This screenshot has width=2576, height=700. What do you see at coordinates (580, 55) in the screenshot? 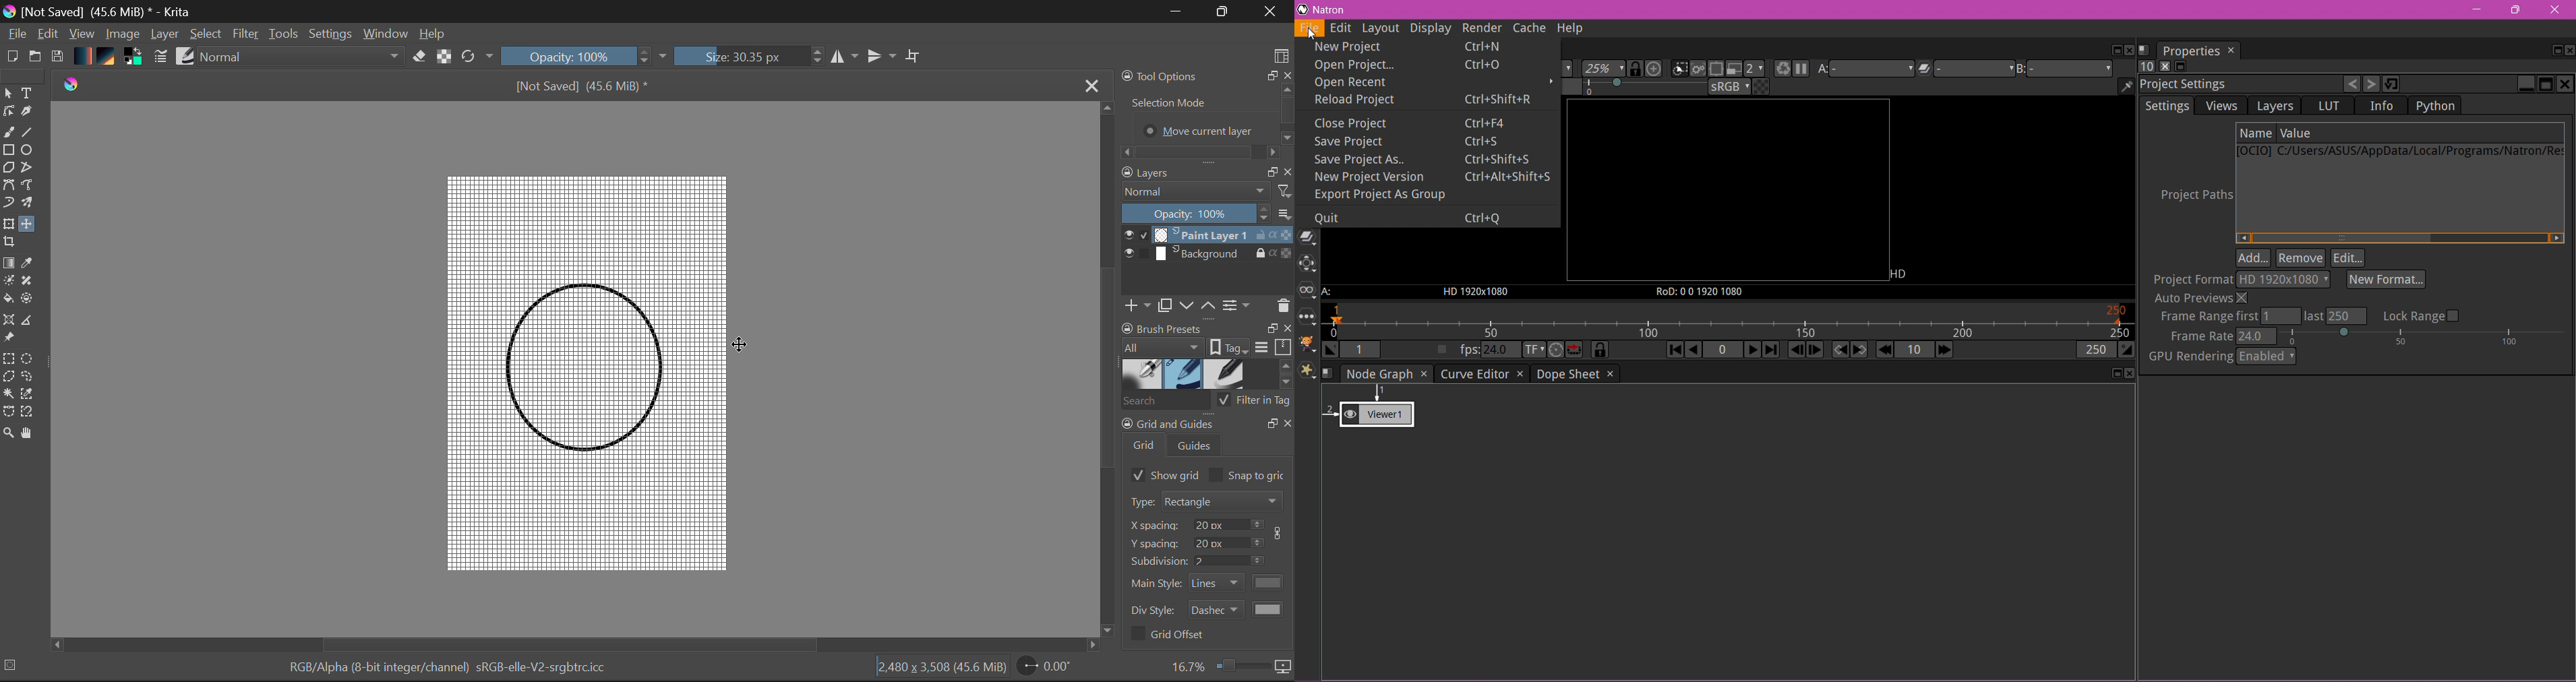
I see `Brush Stroke Opacity` at bounding box center [580, 55].